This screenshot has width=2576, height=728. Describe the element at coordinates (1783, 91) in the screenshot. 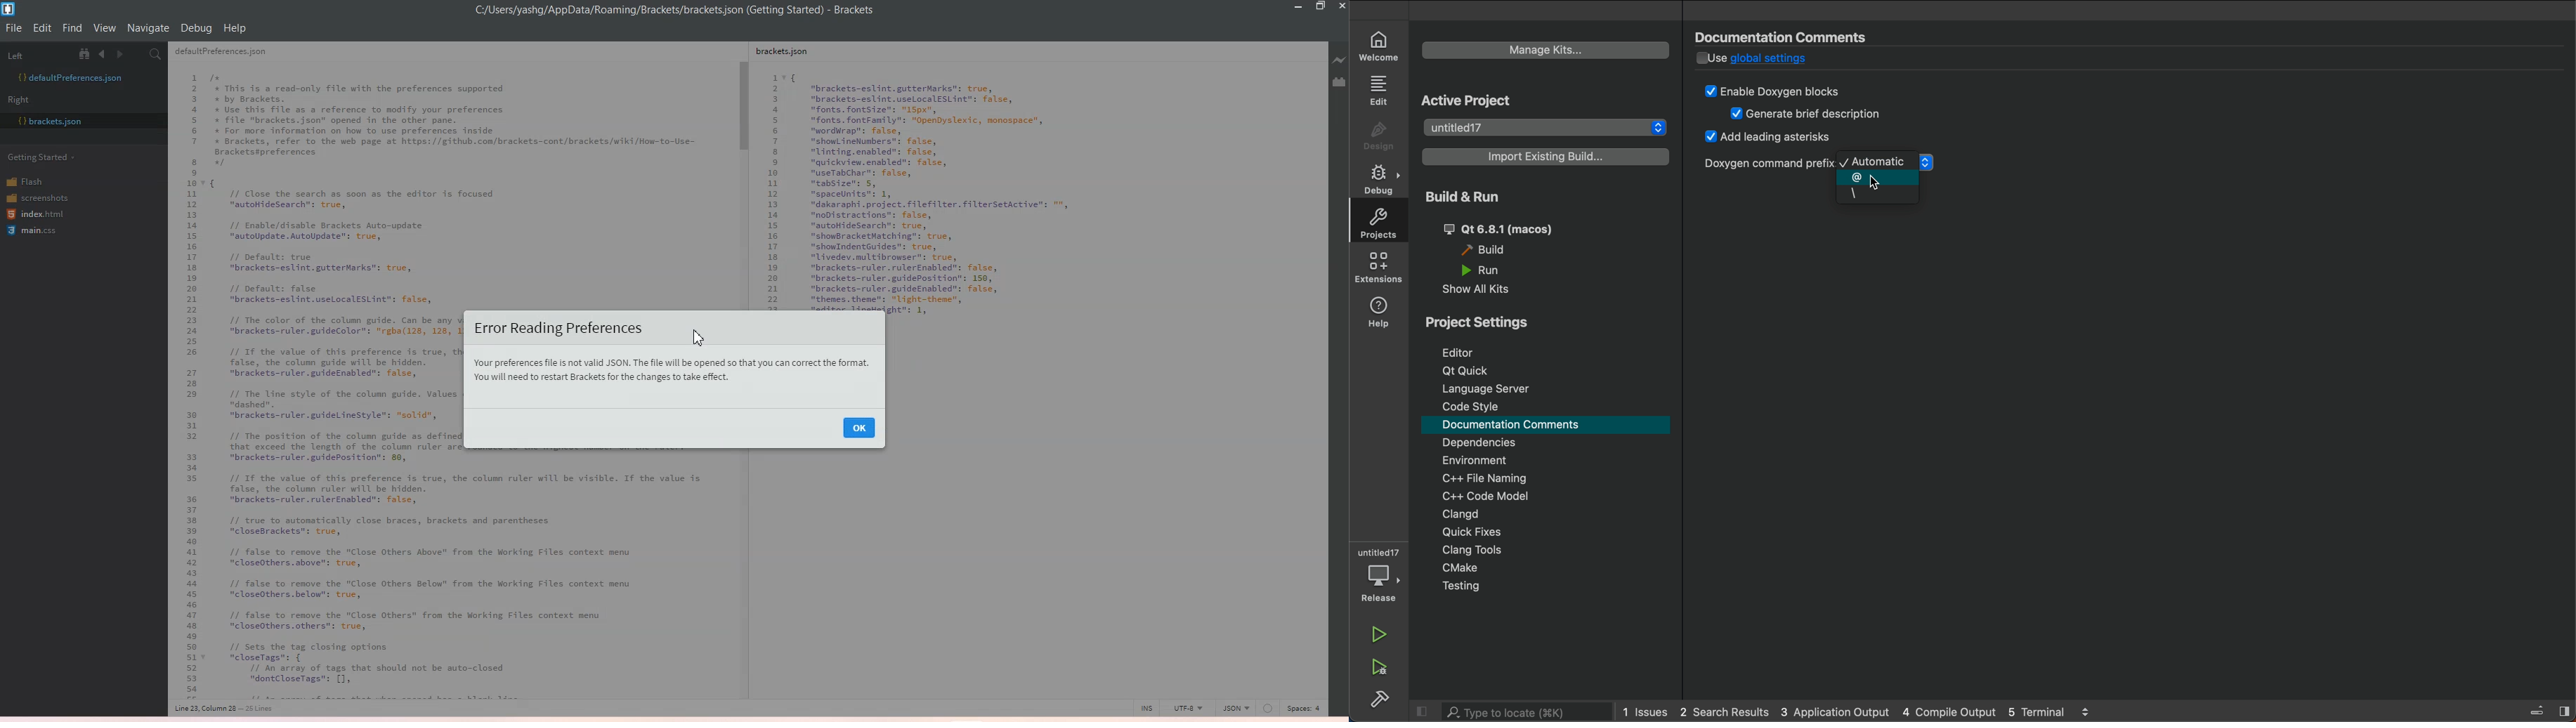

I see `enable` at that location.